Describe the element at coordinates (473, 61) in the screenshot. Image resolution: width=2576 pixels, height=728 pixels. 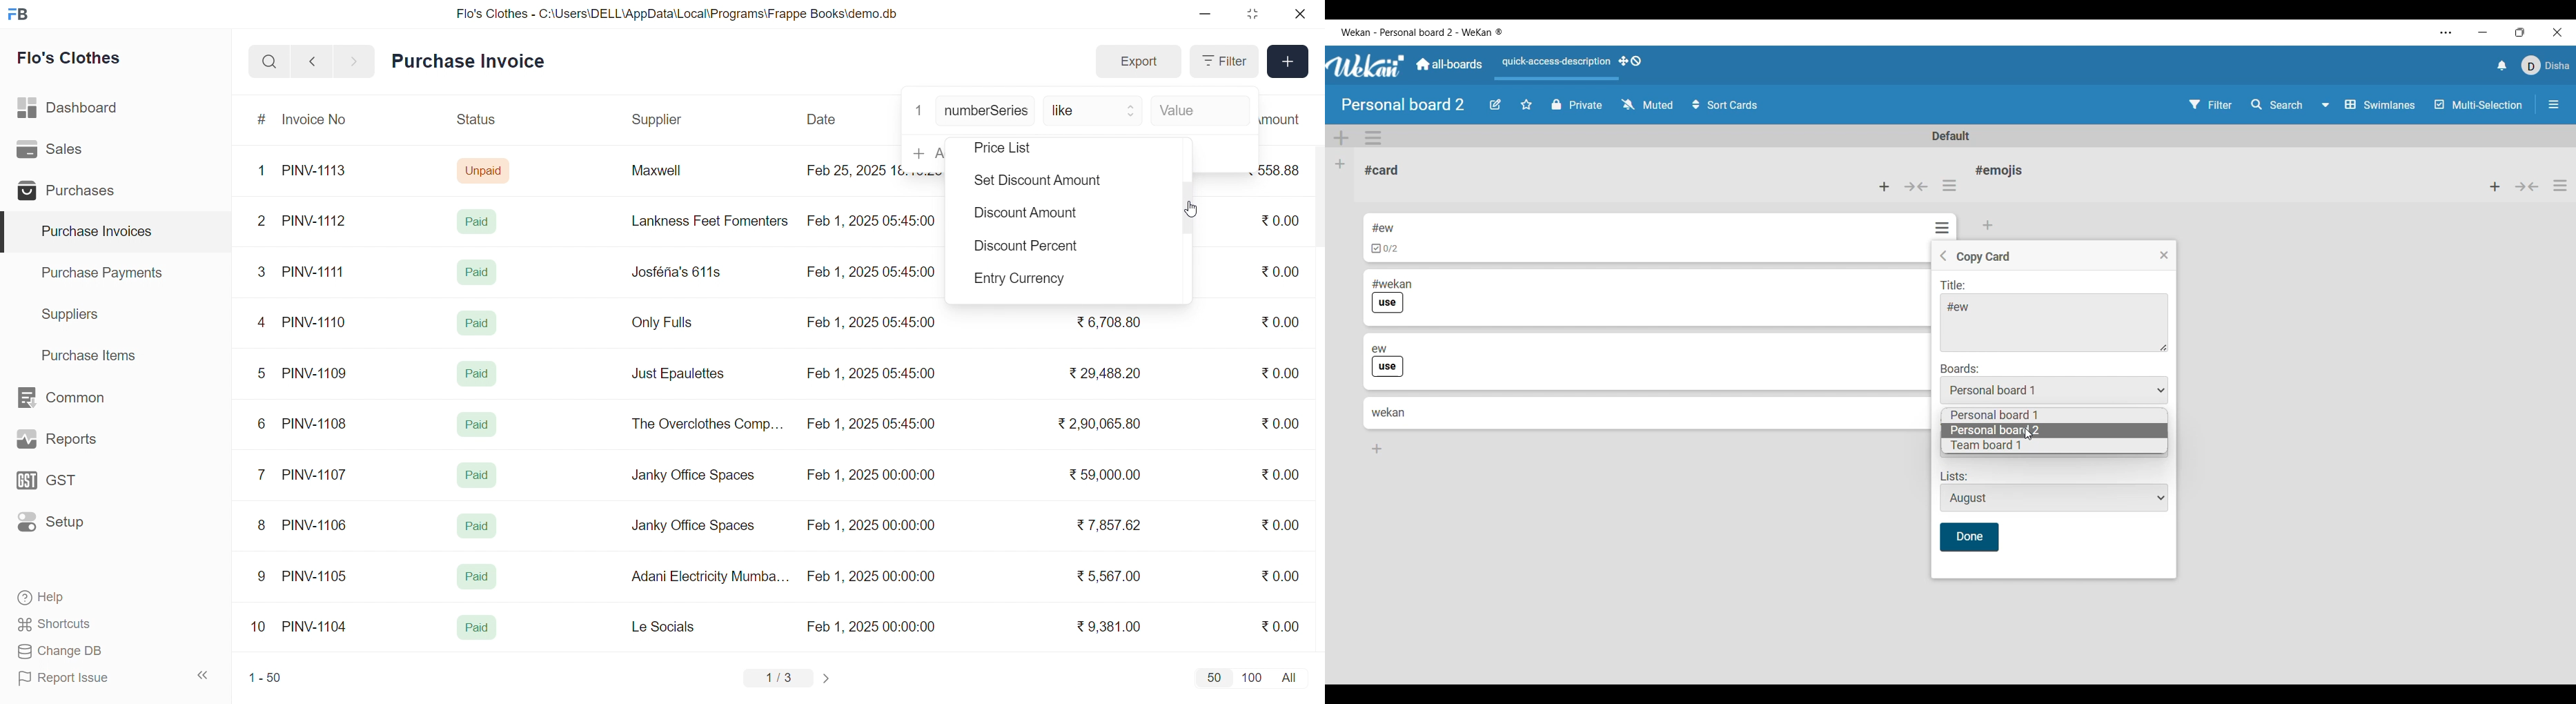
I see `Purchase Invoice` at that location.